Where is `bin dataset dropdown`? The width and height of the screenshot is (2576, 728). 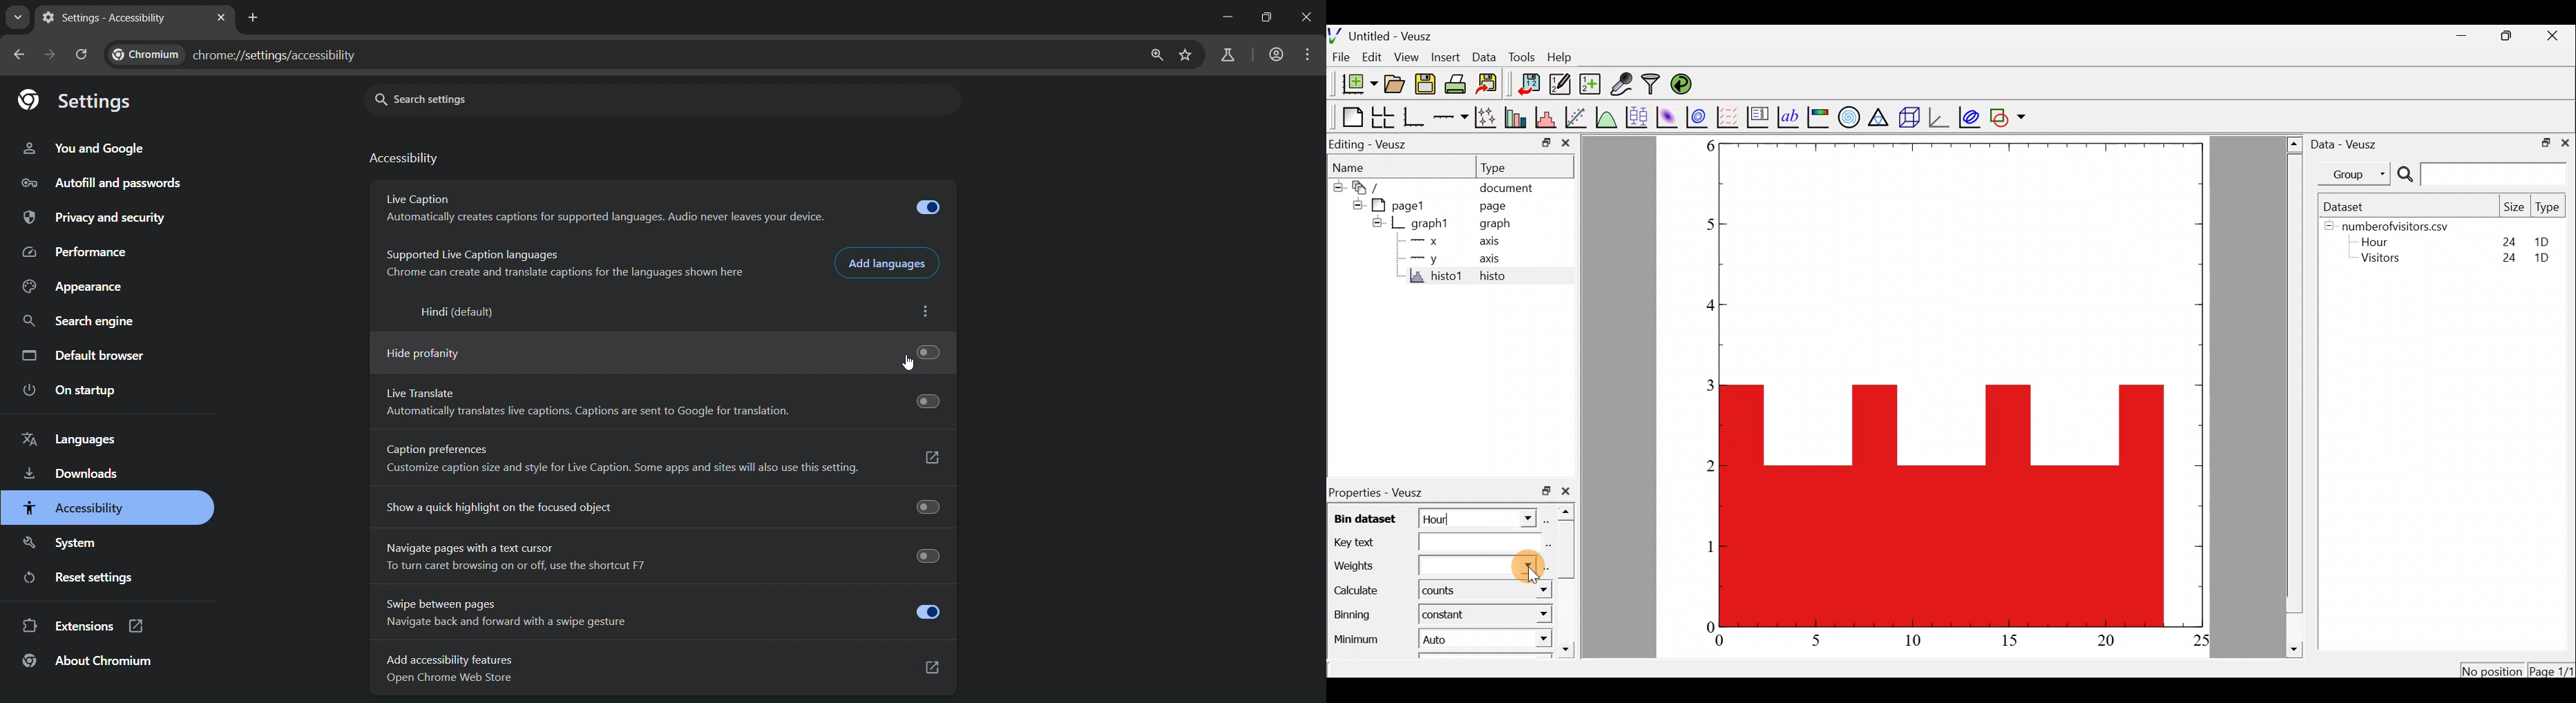
bin dataset dropdown is located at coordinates (1513, 519).